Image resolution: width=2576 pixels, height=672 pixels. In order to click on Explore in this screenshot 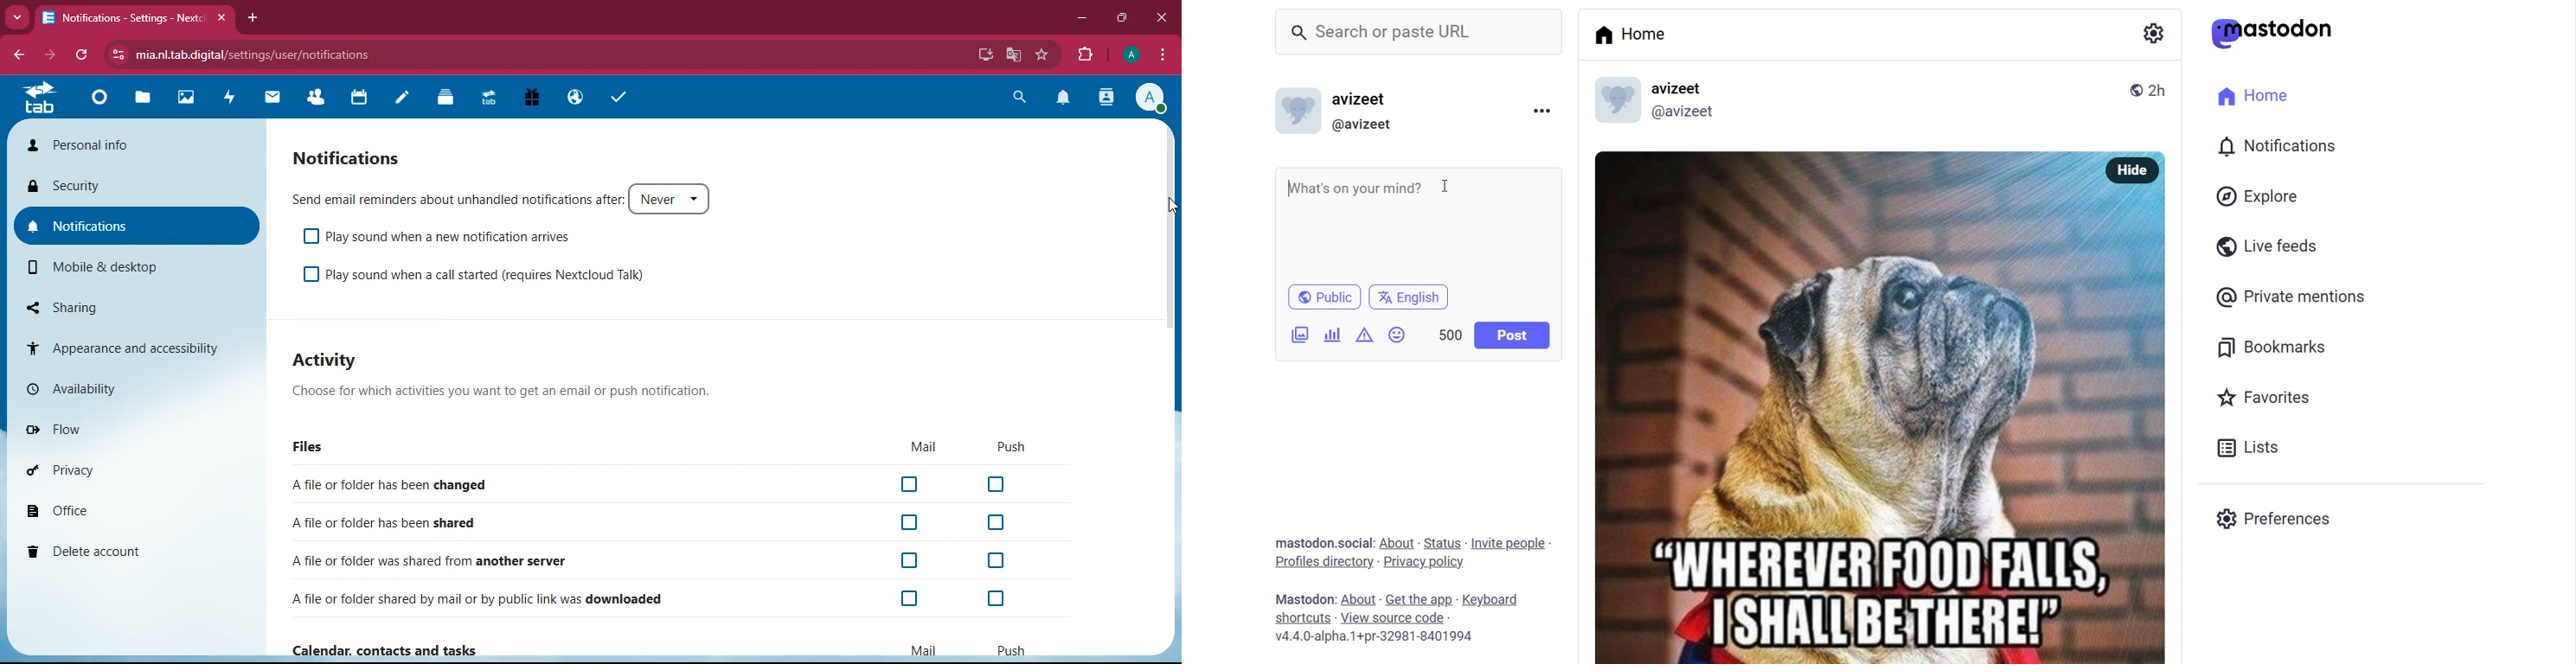, I will do `click(2259, 195)`.